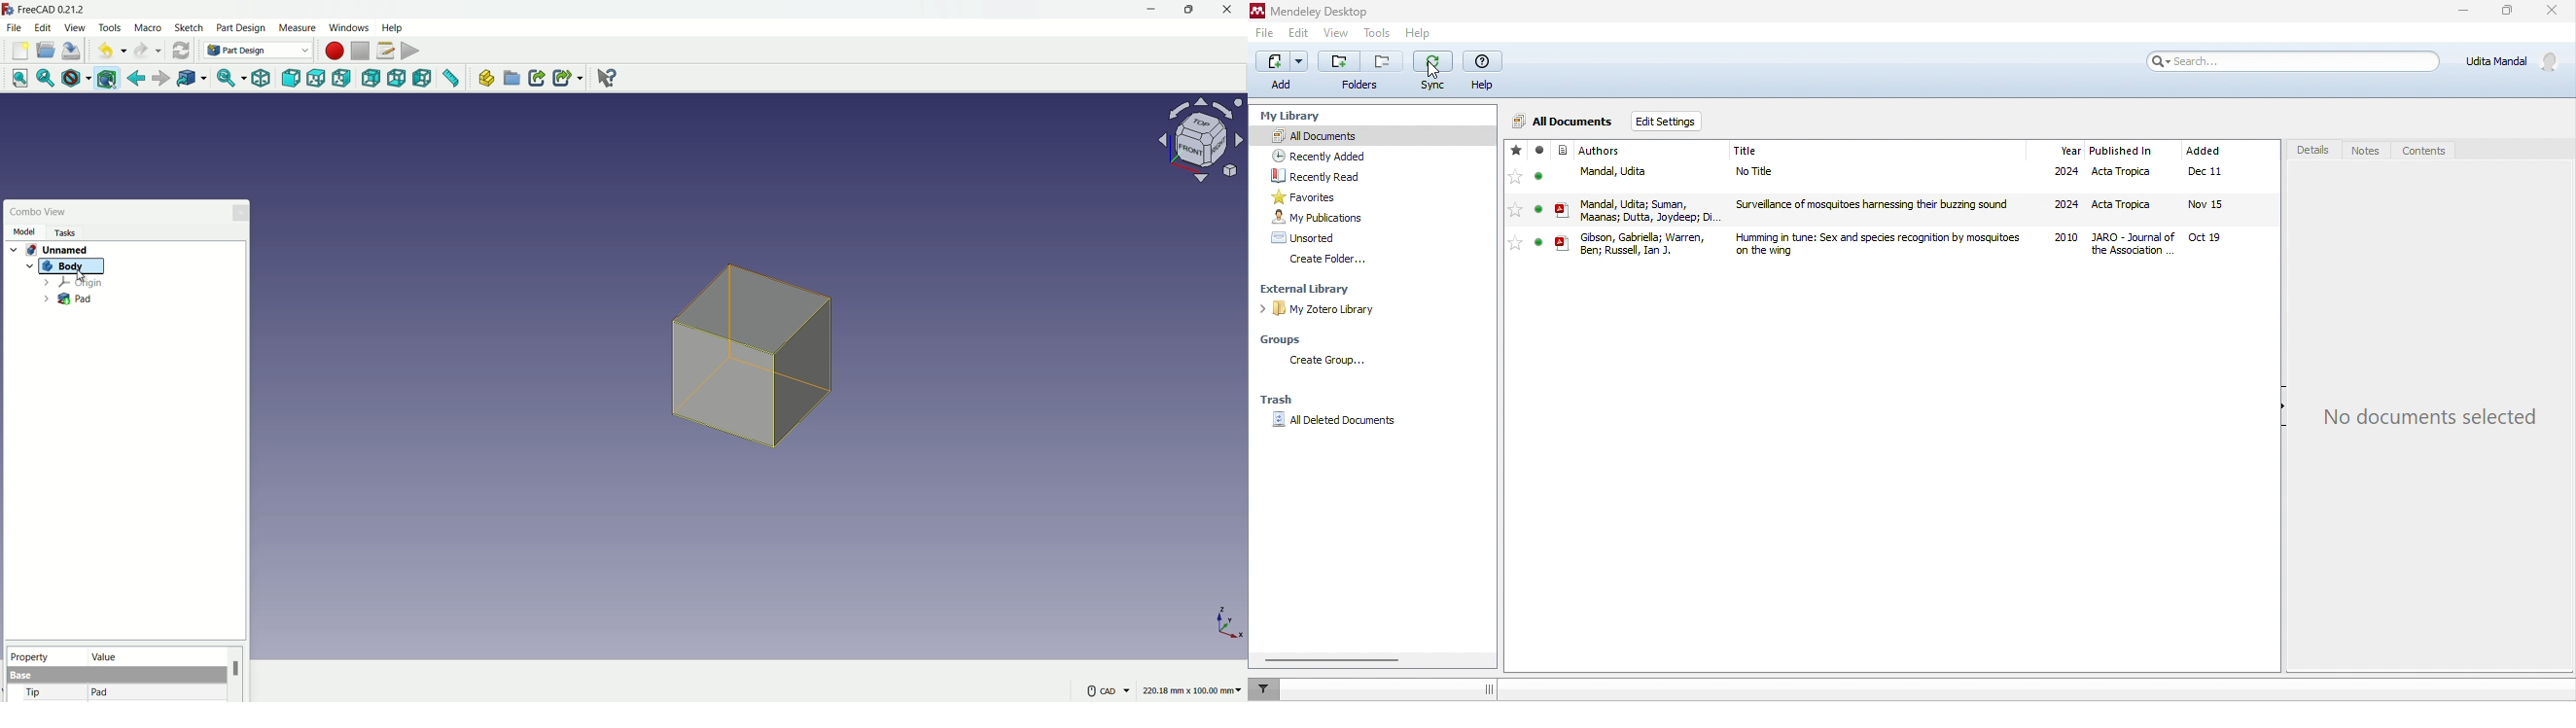  Describe the element at coordinates (1284, 72) in the screenshot. I see `add` at that location.